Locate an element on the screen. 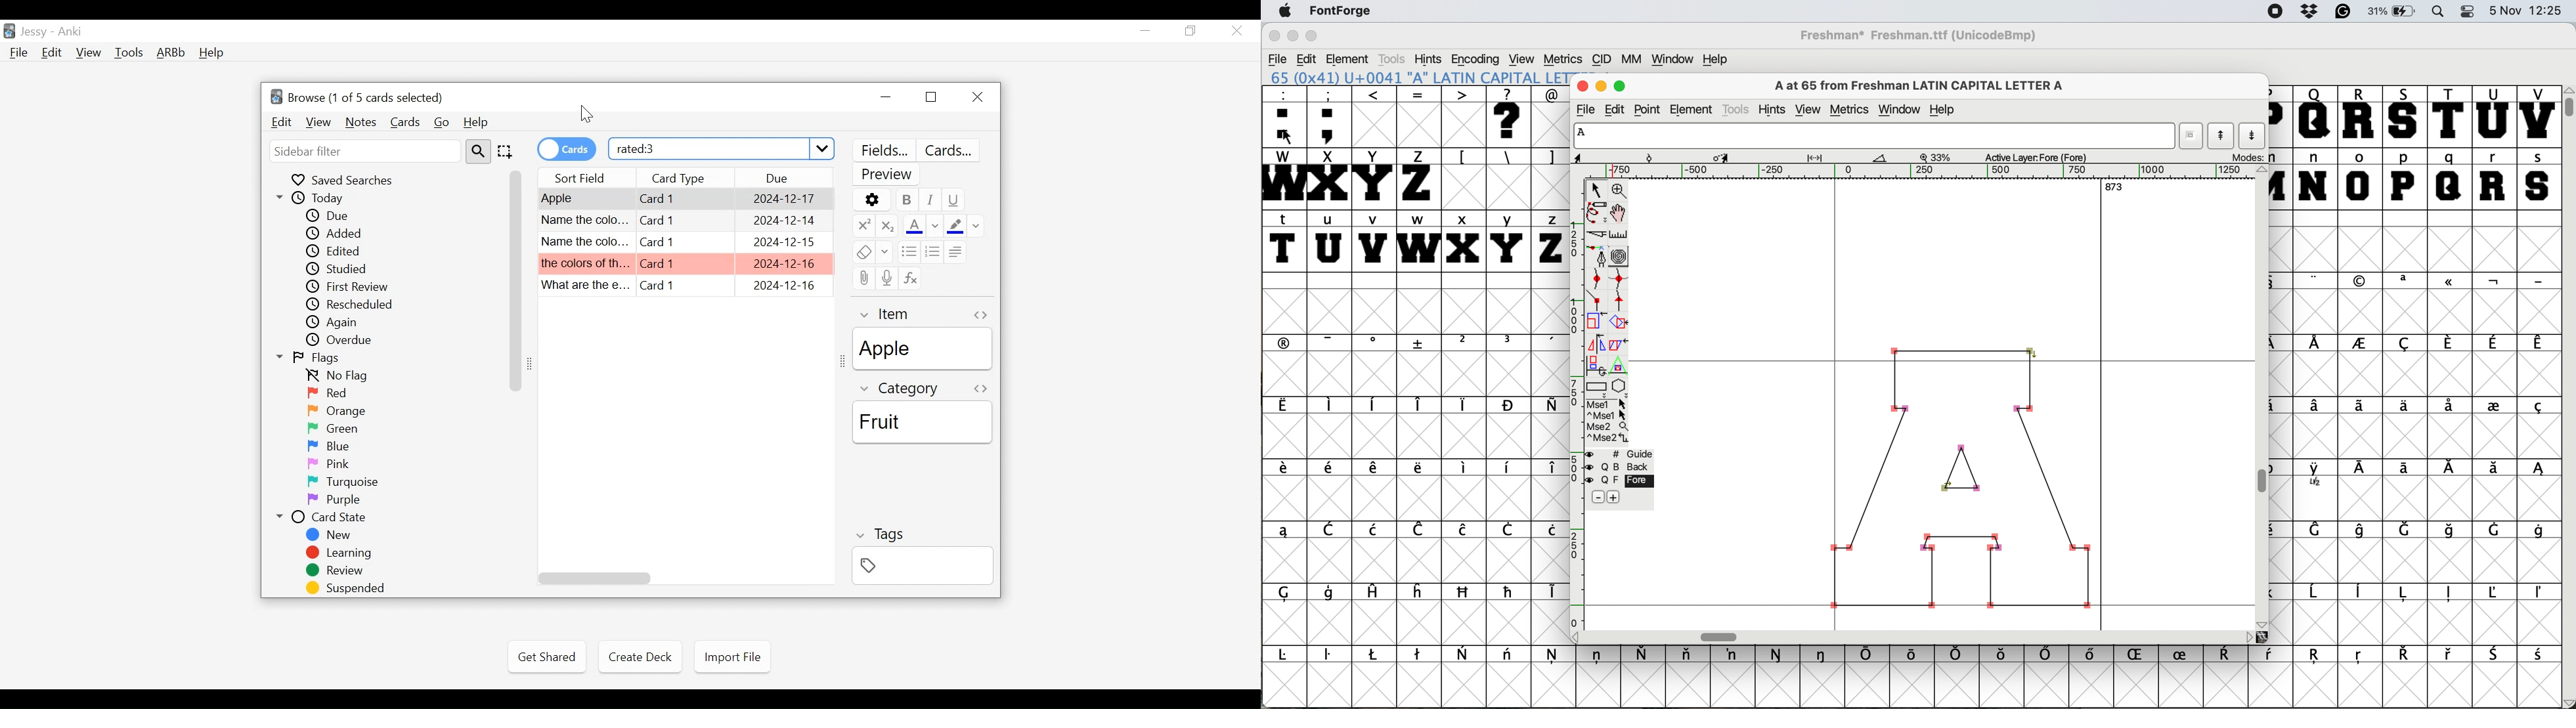  Category Field is located at coordinates (925, 422).